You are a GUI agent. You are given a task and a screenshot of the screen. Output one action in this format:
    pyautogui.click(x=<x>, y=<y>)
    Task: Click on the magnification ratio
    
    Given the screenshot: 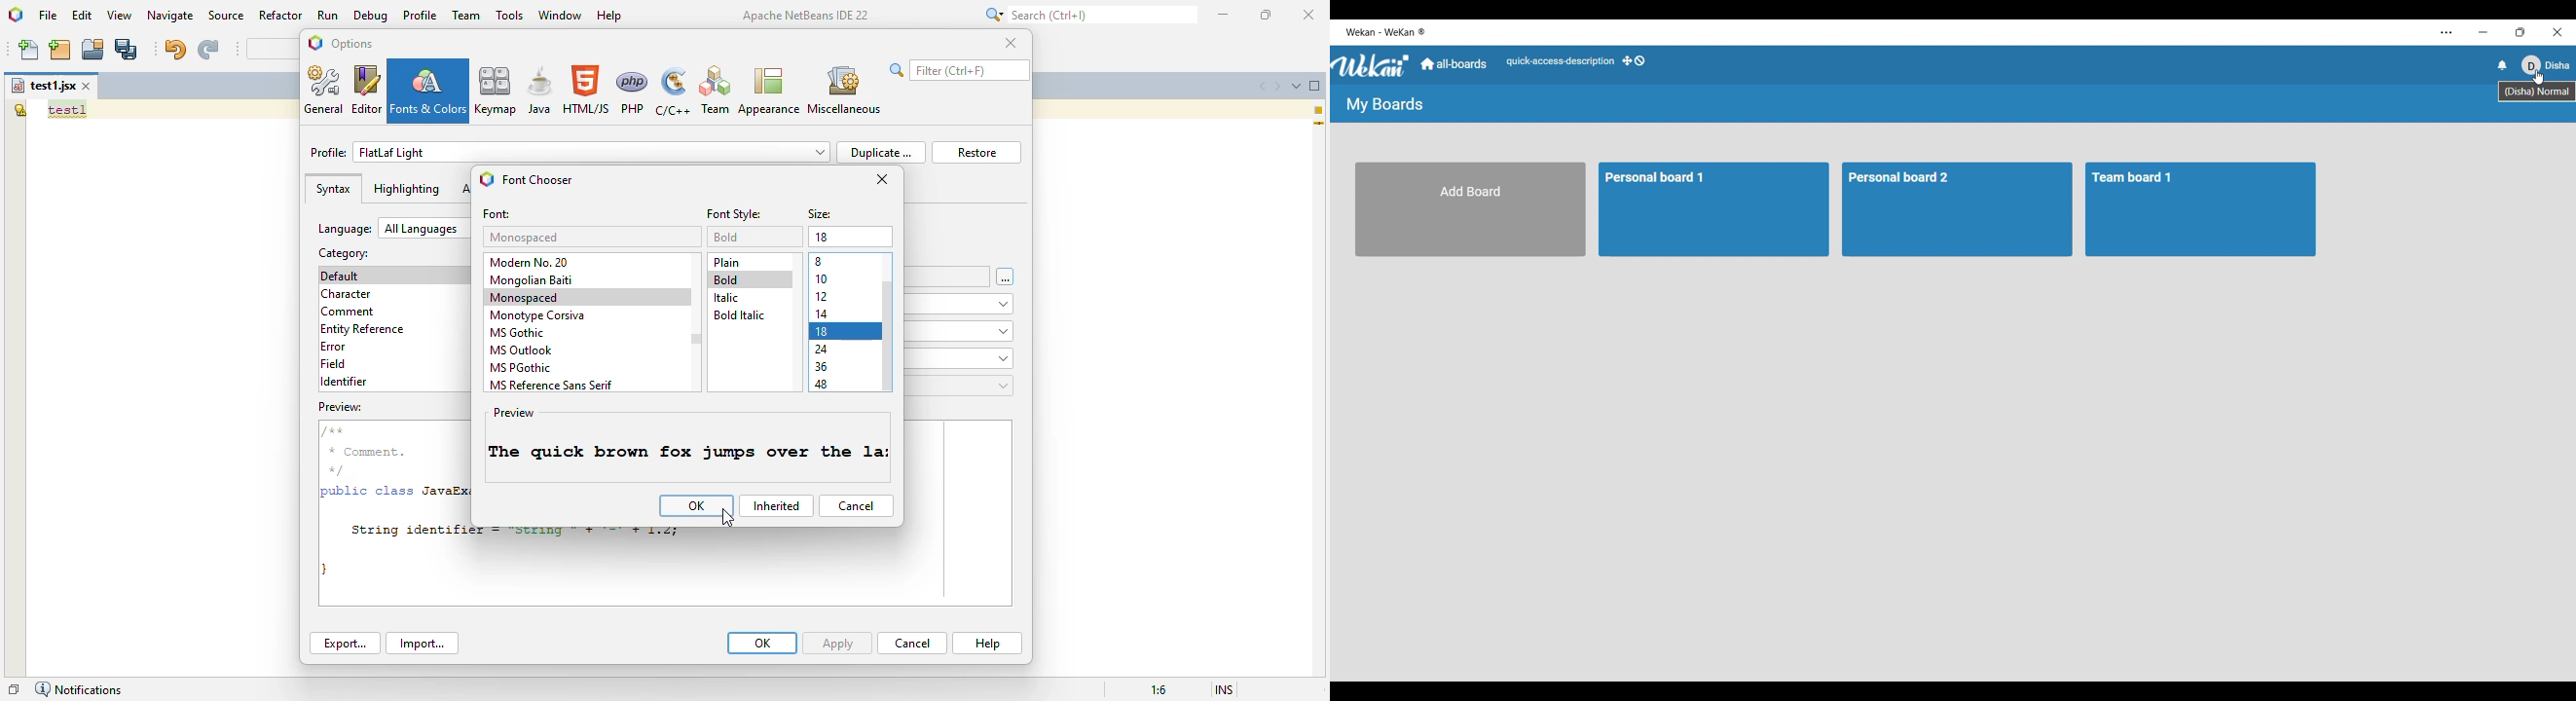 What is the action you would take?
    pyautogui.click(x=1159, y=689)
    